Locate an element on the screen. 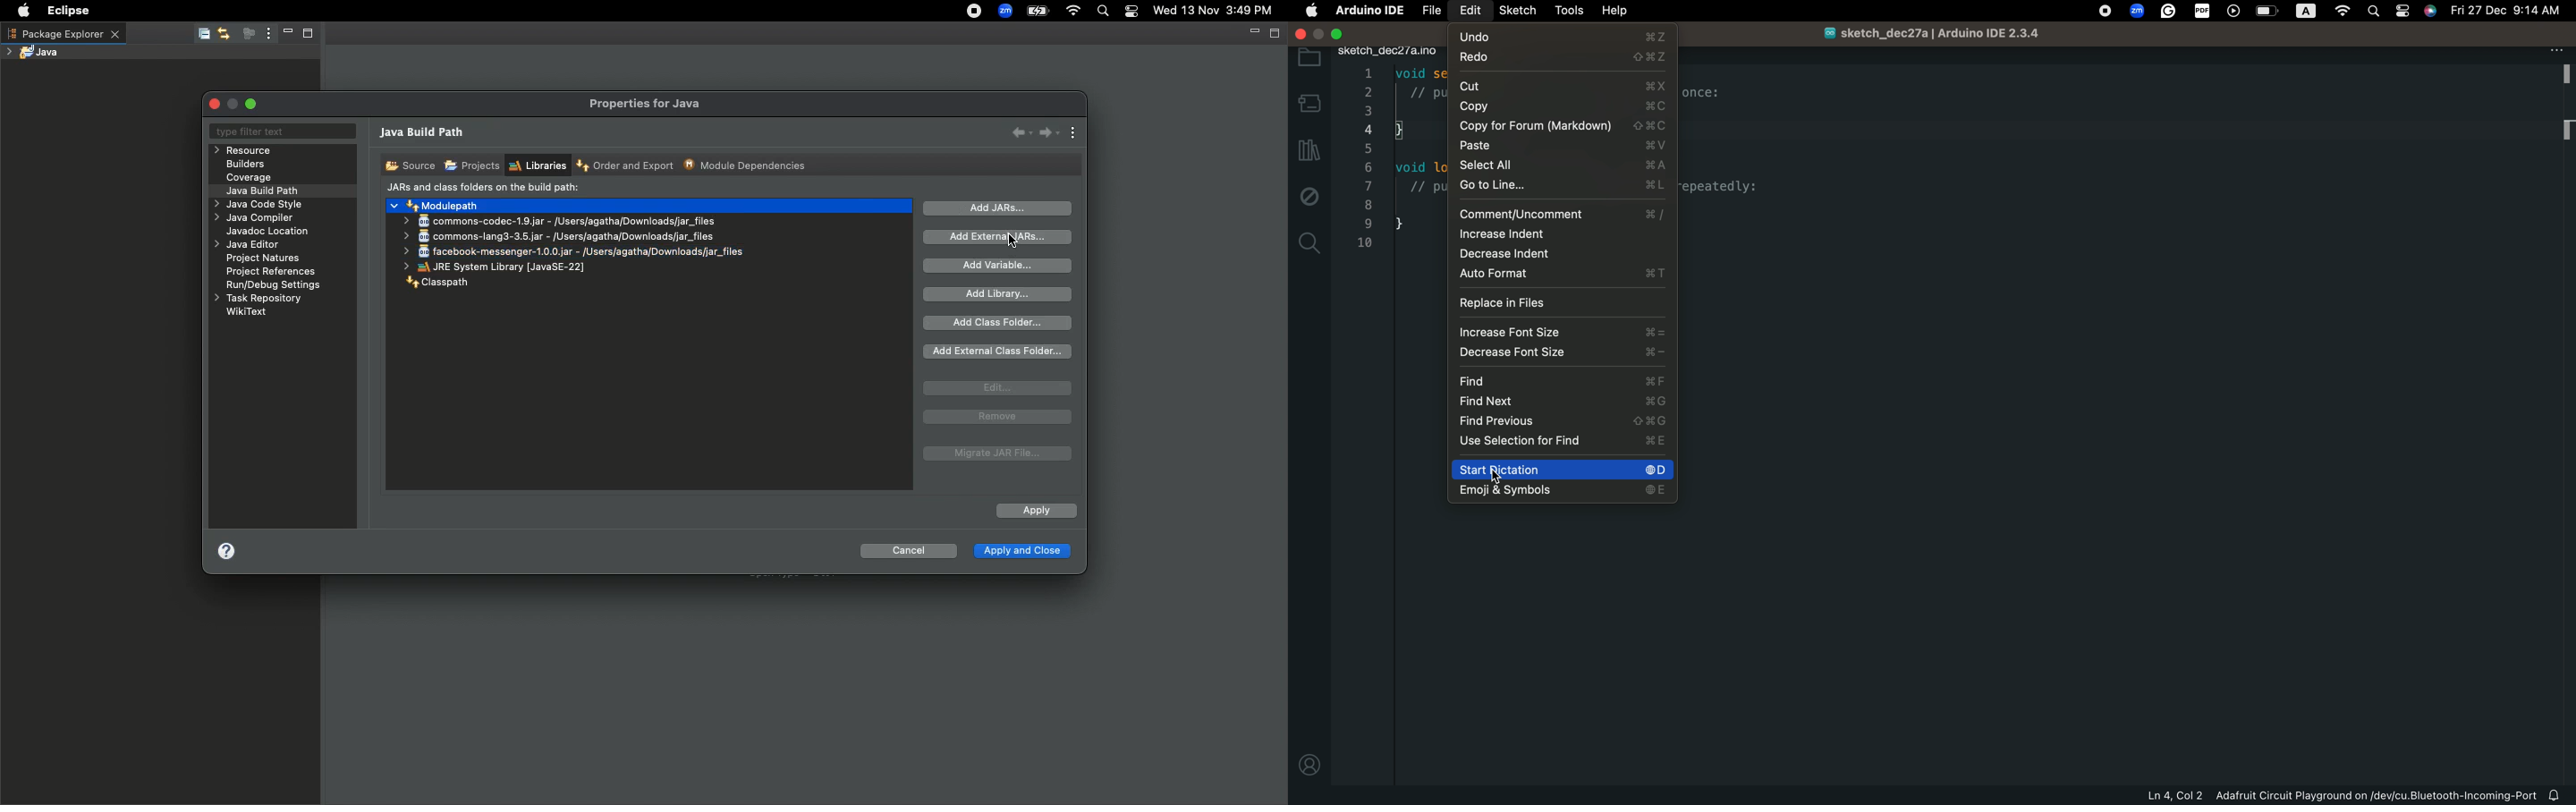 This screenshot has width=2576, height=812. Properties for java is located at coordinates (647, 104).